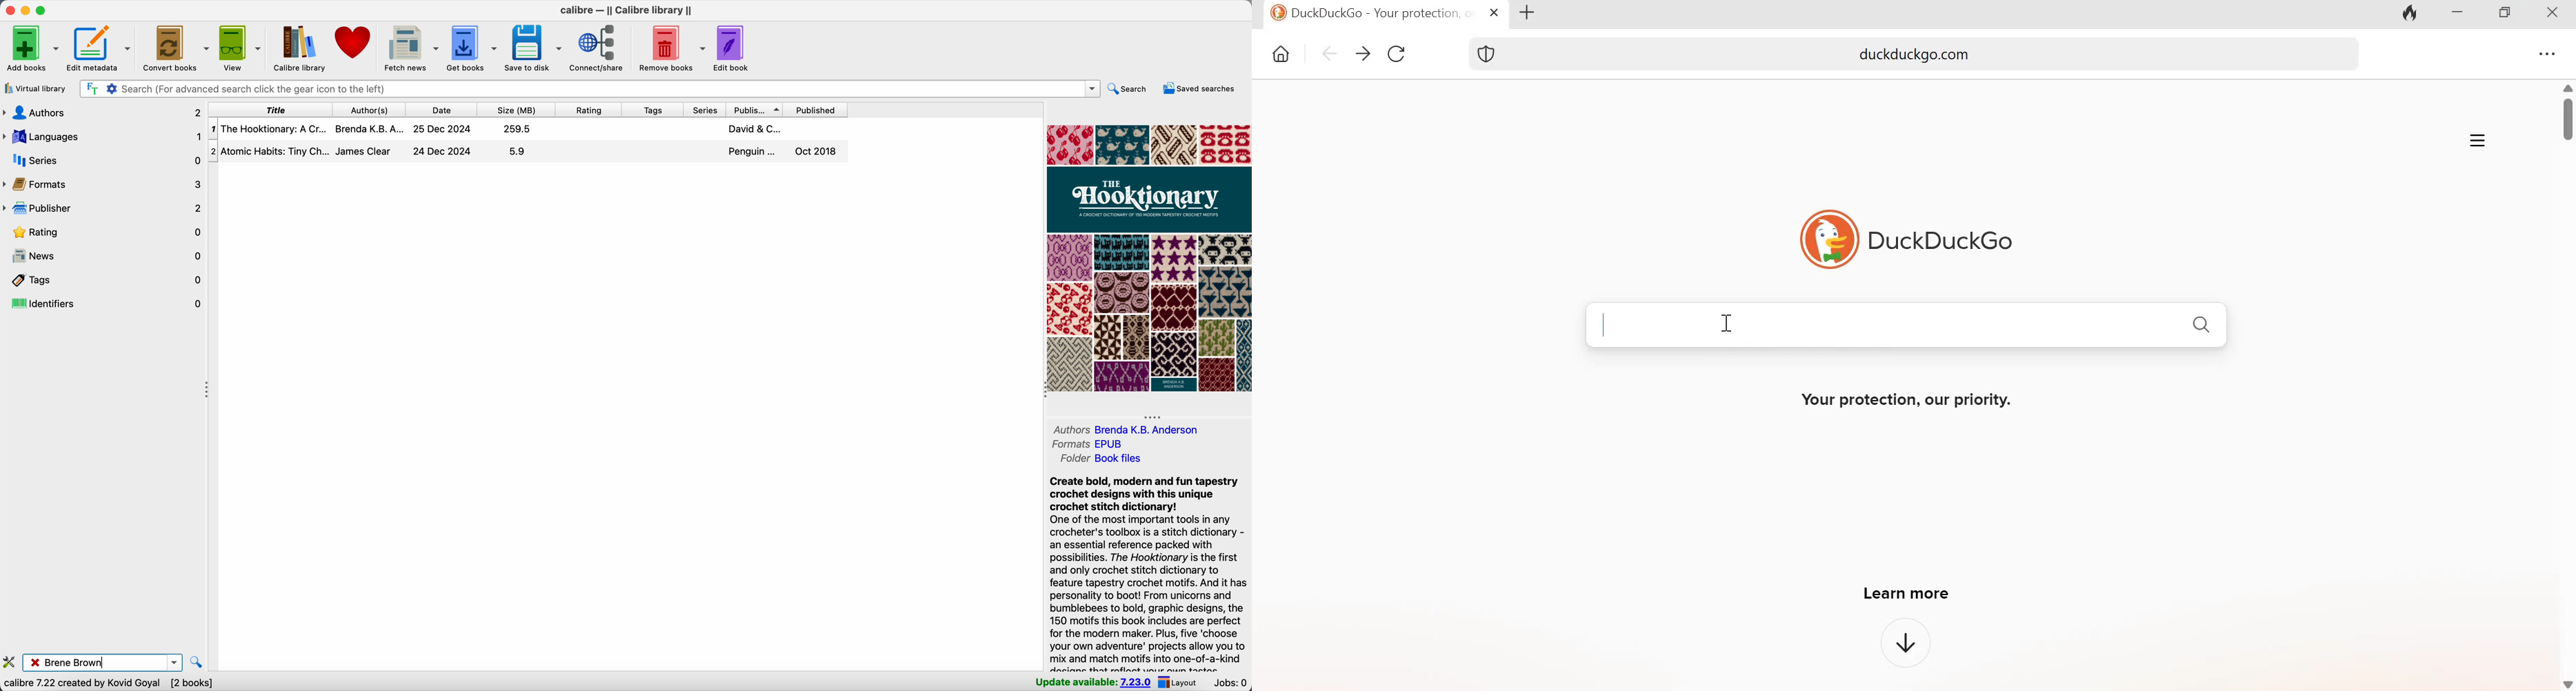  What do you see at coordinates (705, 110) in the screenshot?
I see `series` at bounding box center [705, 110].